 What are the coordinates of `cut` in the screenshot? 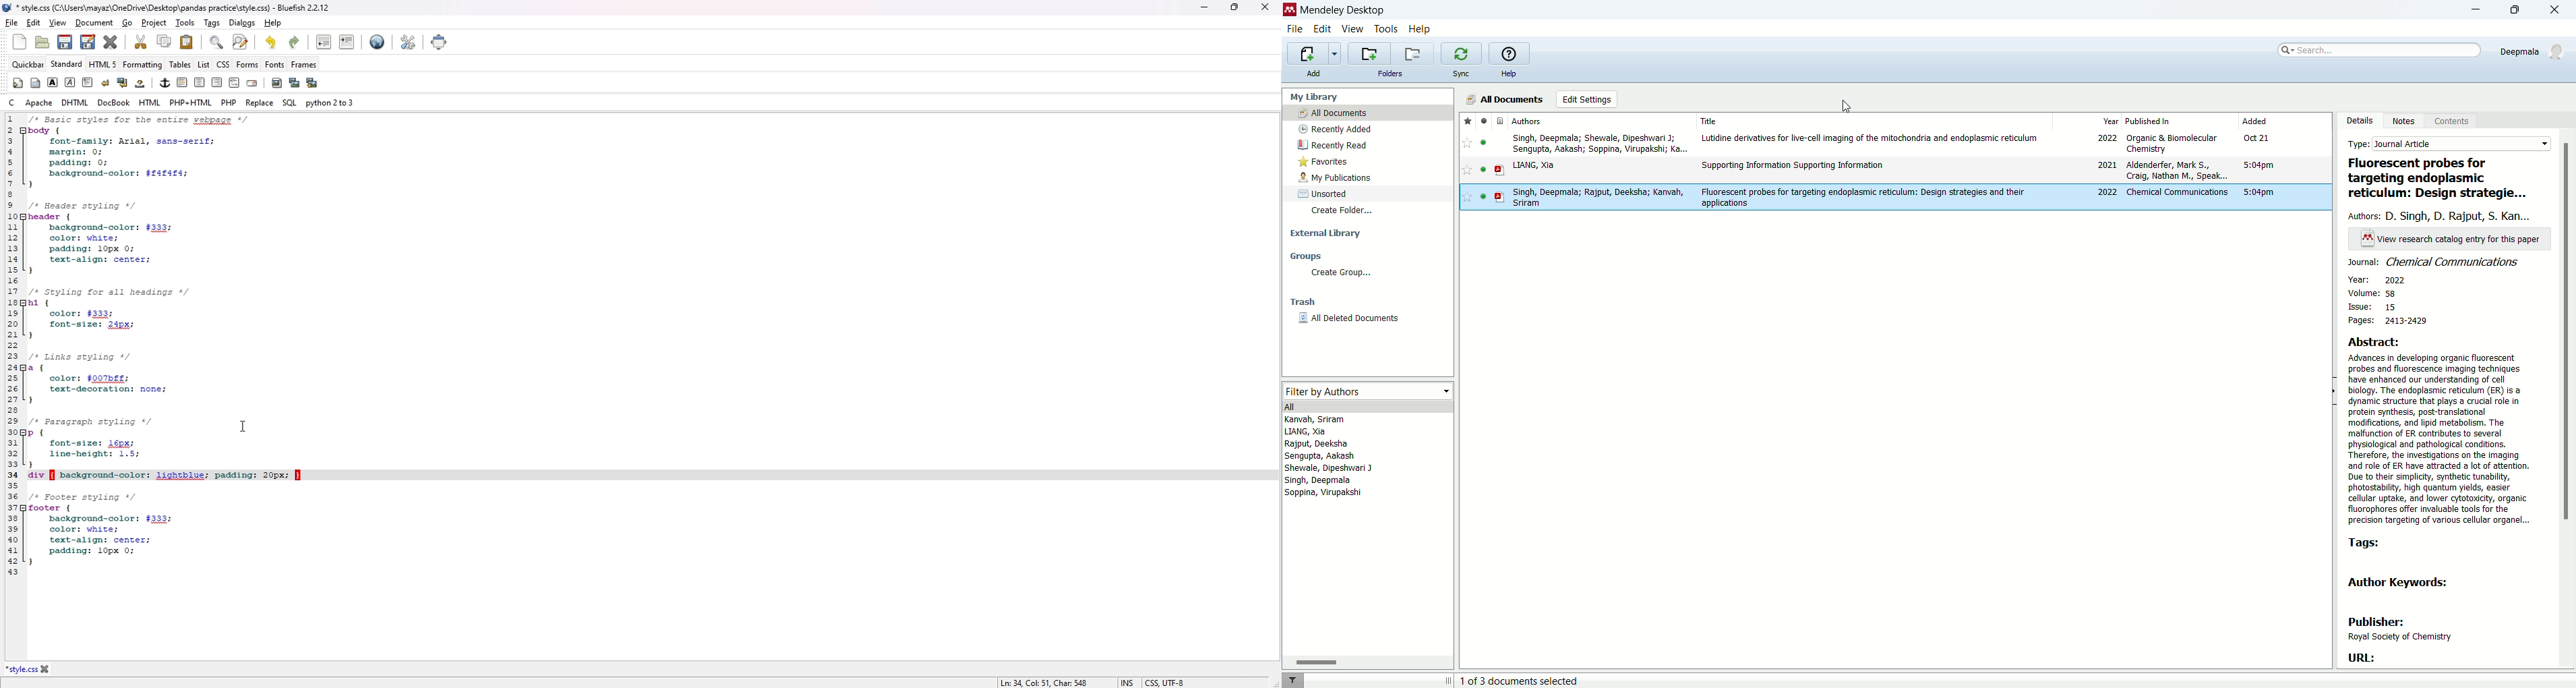 It's located at (141, 41).